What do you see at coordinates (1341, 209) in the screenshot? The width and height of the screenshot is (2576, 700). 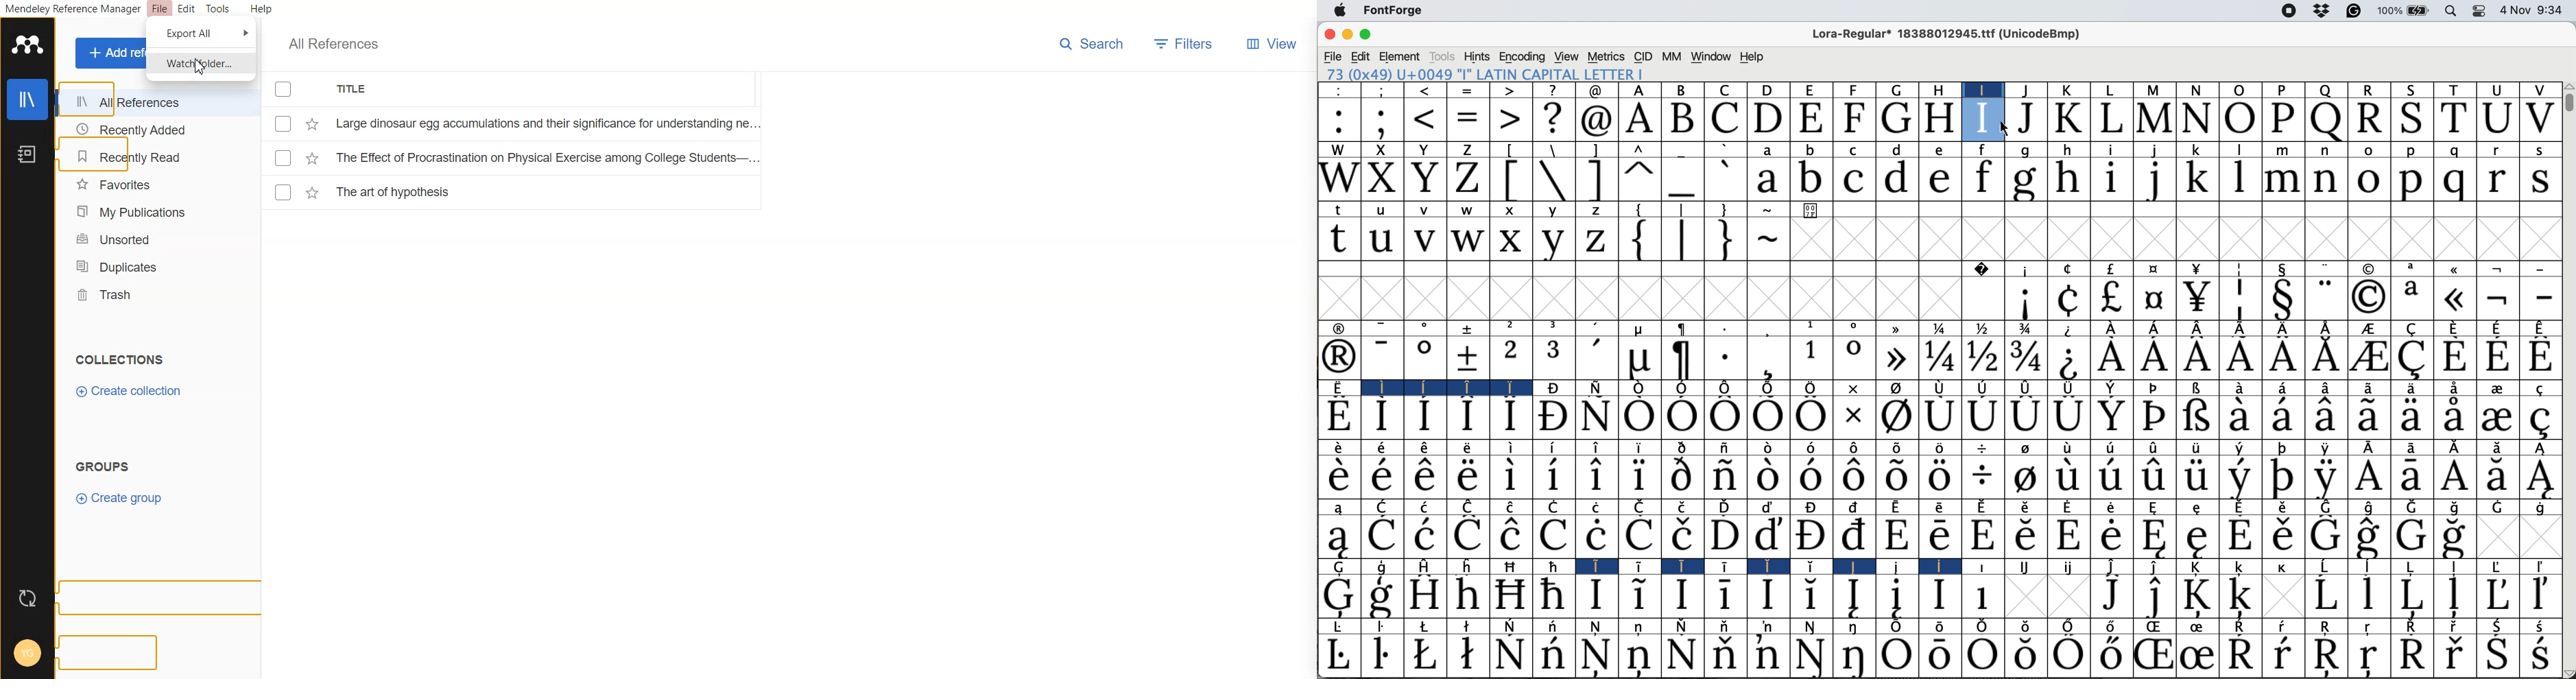 I see `t` at bounding box center [1341, 209].